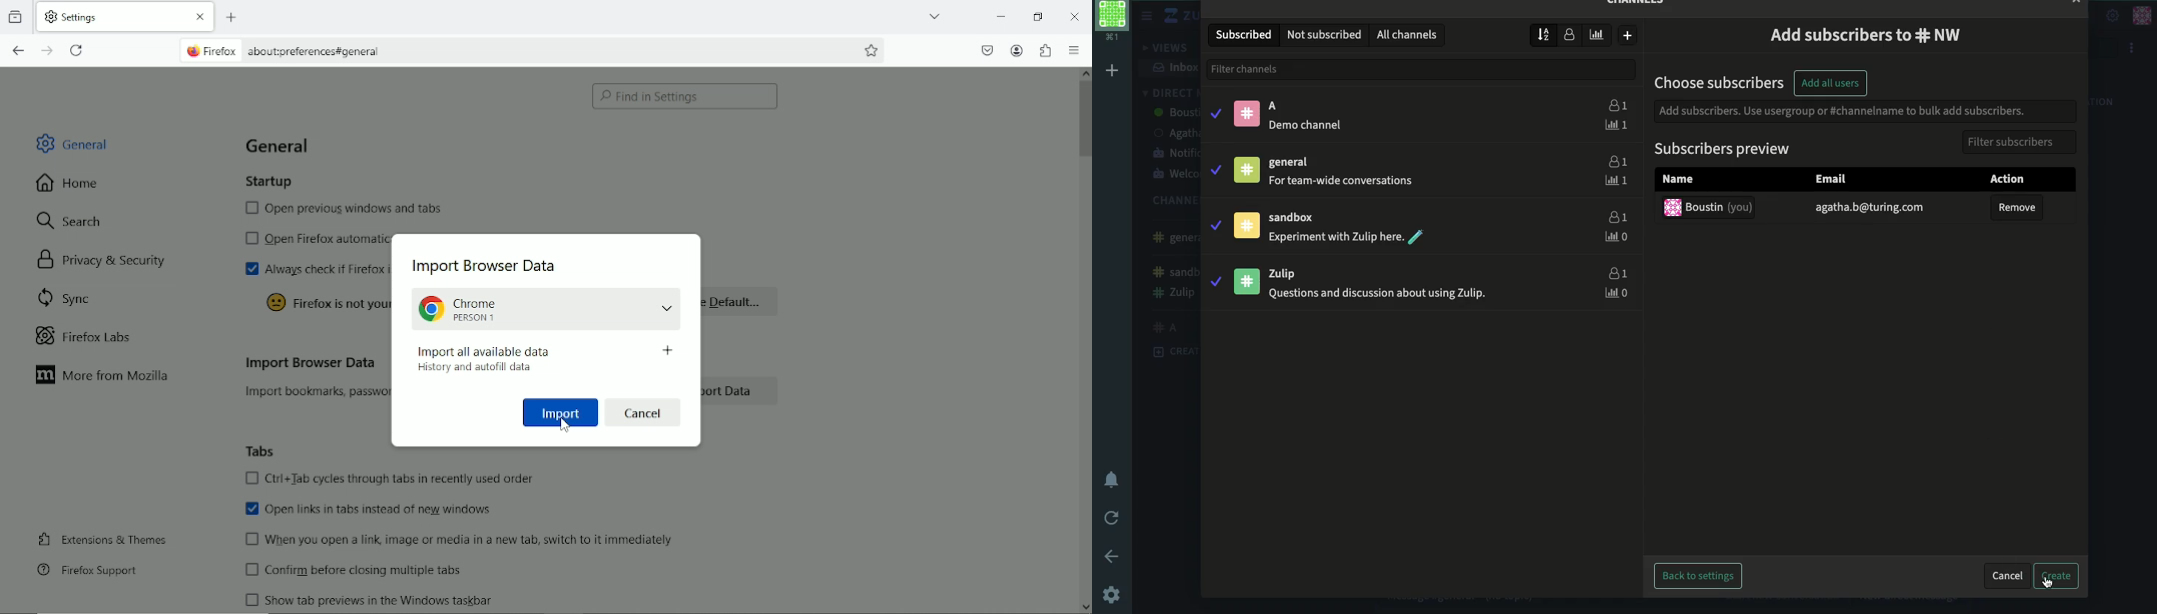 The width and height of the screenshot is (2184, 616). I want to click on sort, so click(1543, 34).